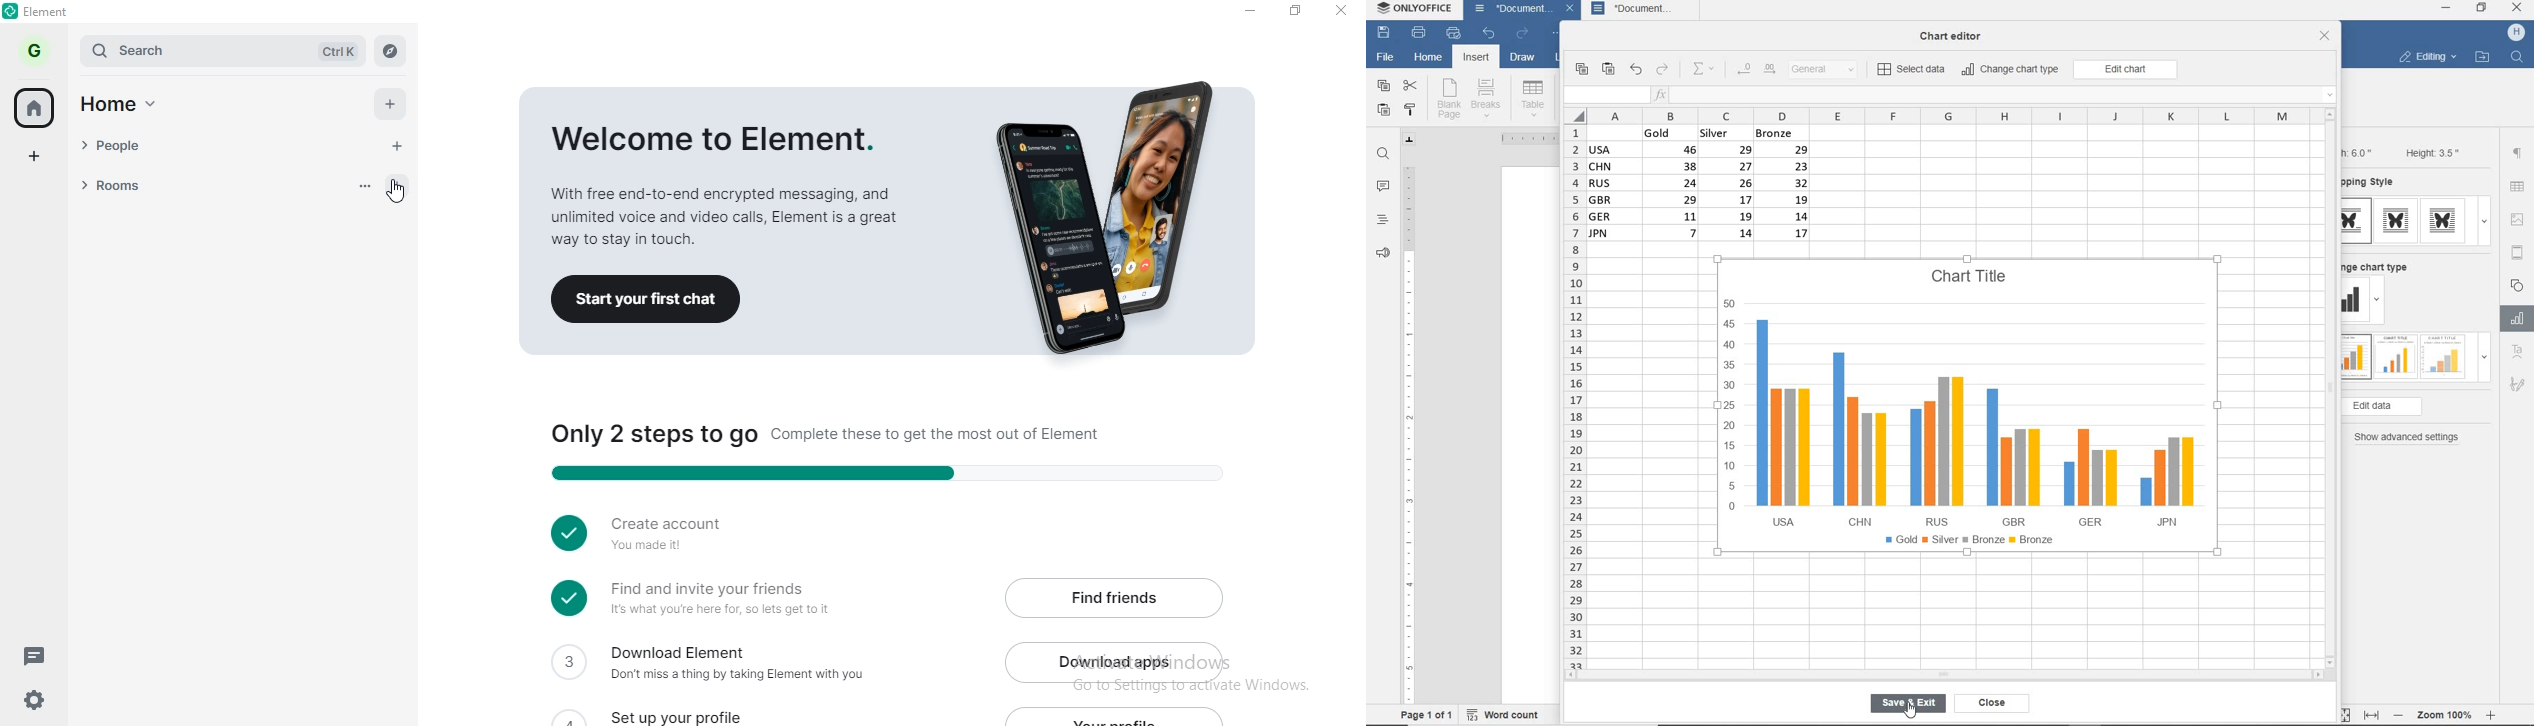  What do you see at coordinates (1635, 70) in the screenshot?
I see `undo` at bounding box center [1635, 70].